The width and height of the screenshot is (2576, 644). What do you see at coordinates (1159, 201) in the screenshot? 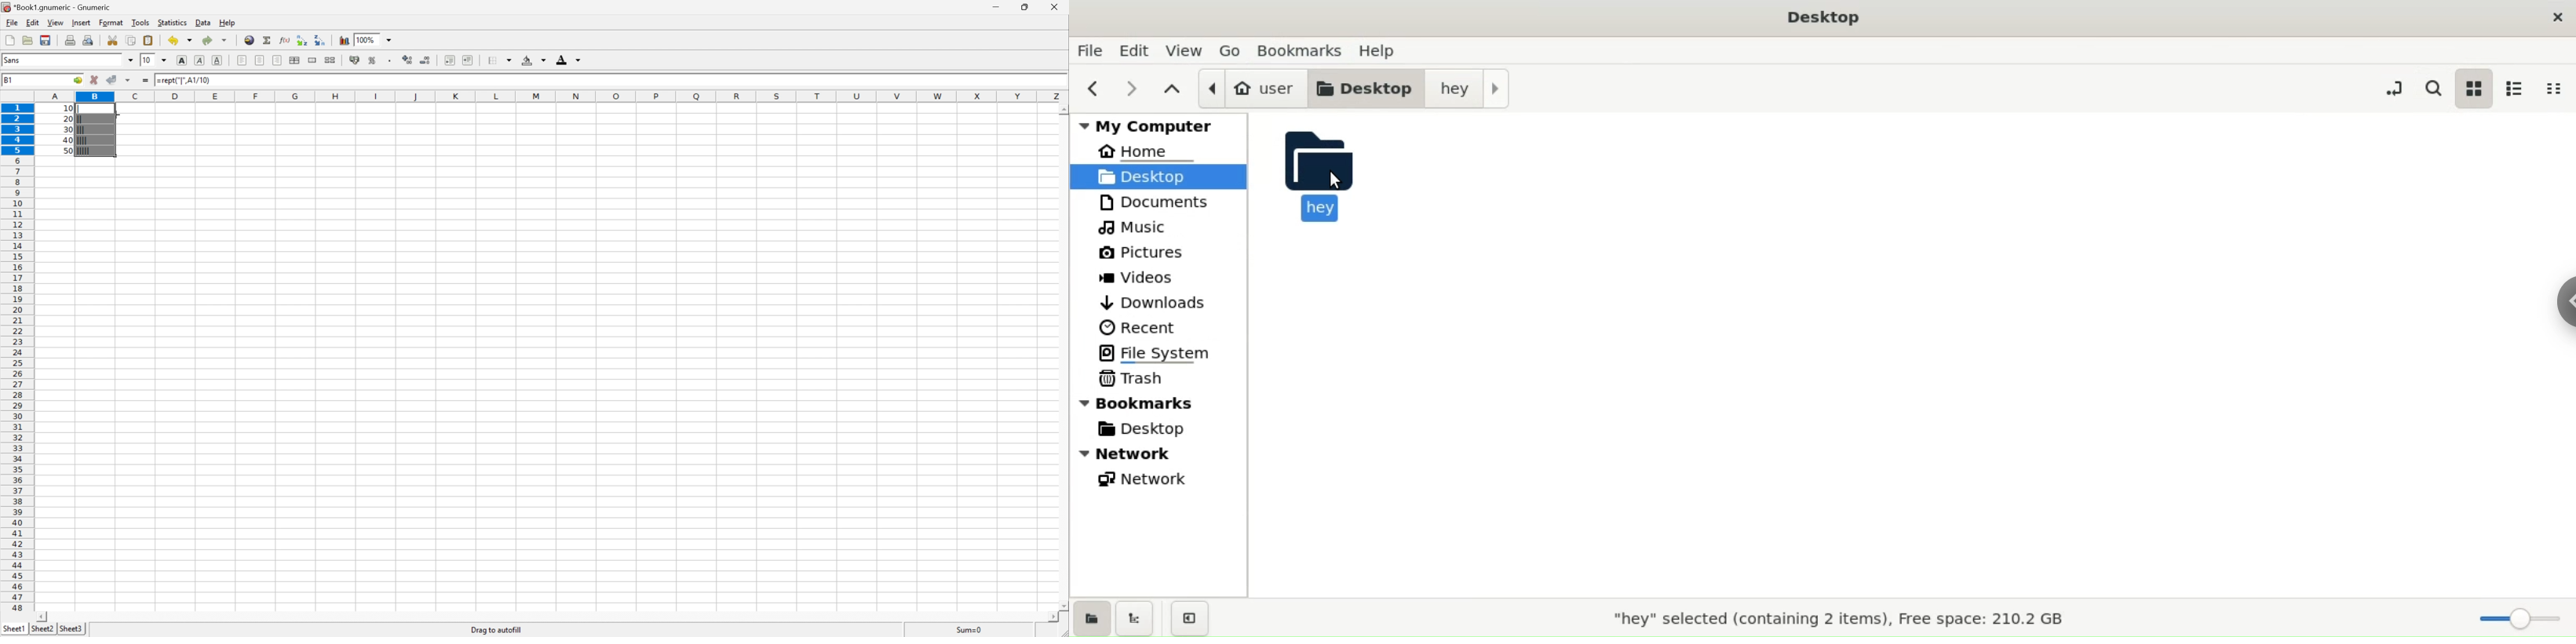
I see `documents` at bounding box center [1159, 201].